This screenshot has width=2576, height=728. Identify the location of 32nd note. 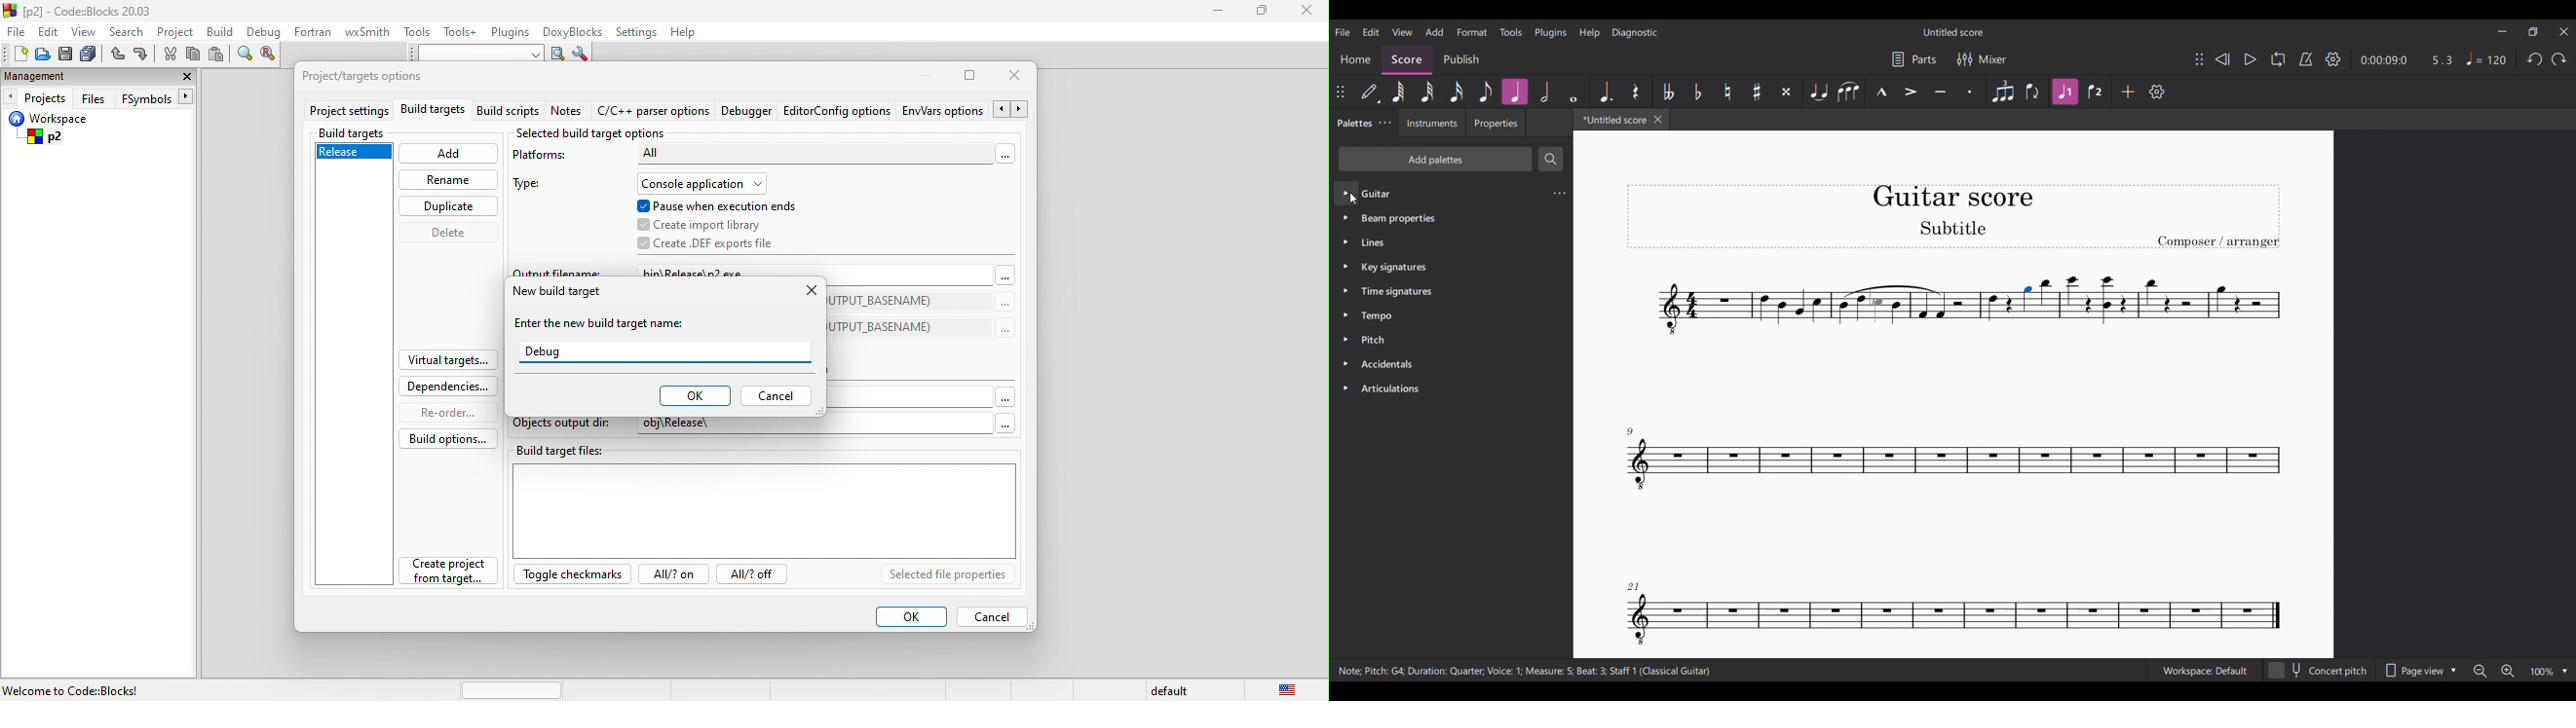
(1427, 92).